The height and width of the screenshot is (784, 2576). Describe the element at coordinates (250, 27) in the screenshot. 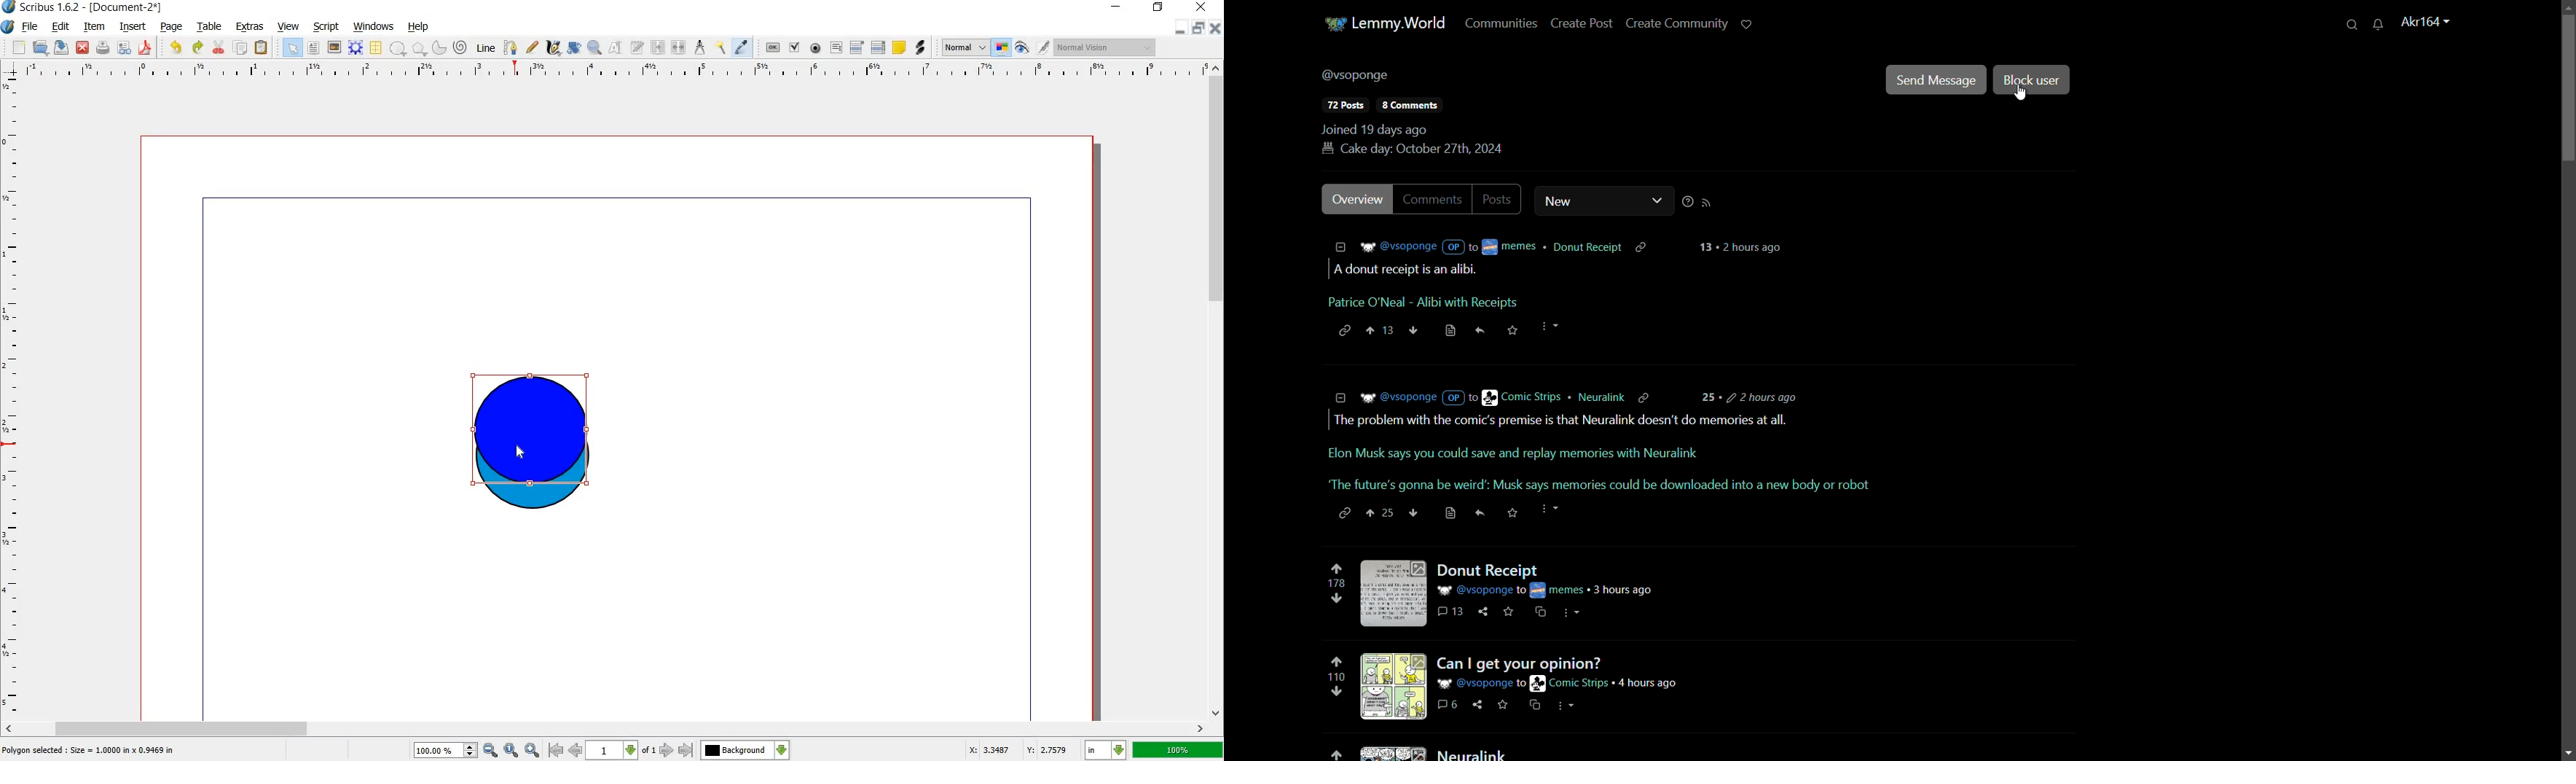

I see `extras` at that location.